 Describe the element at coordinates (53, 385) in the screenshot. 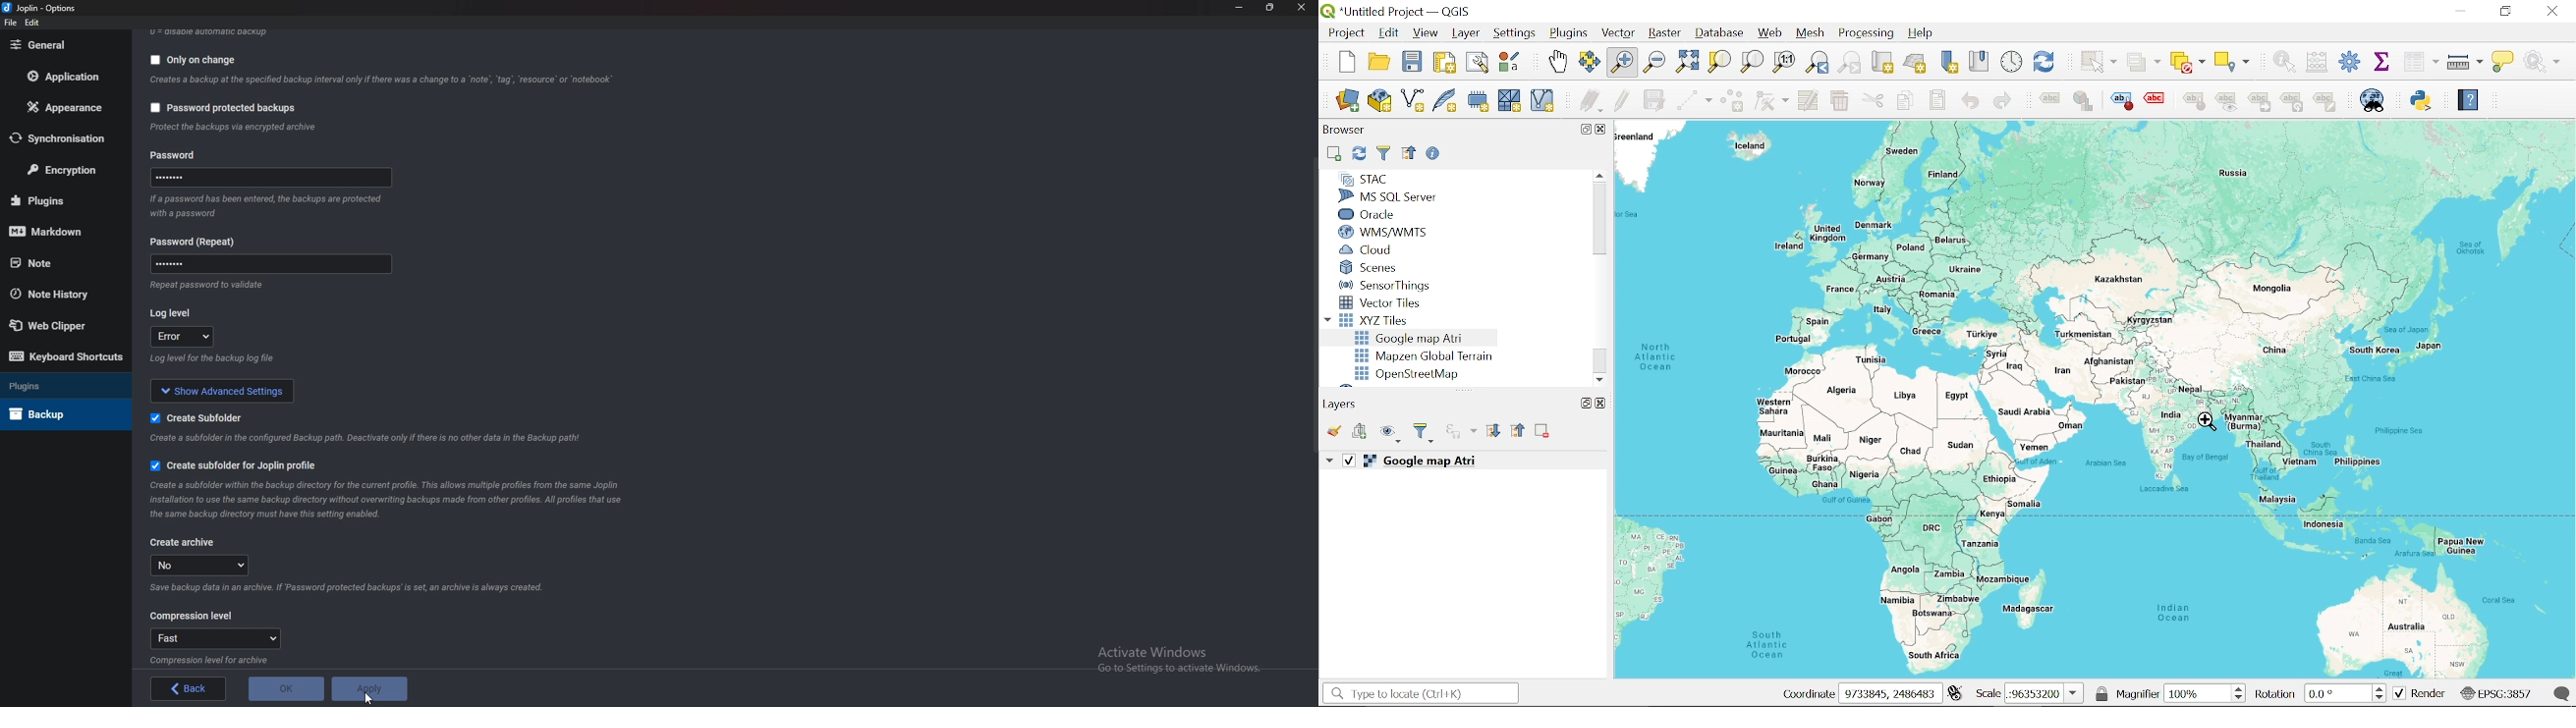

I see `Plugins` at that location.